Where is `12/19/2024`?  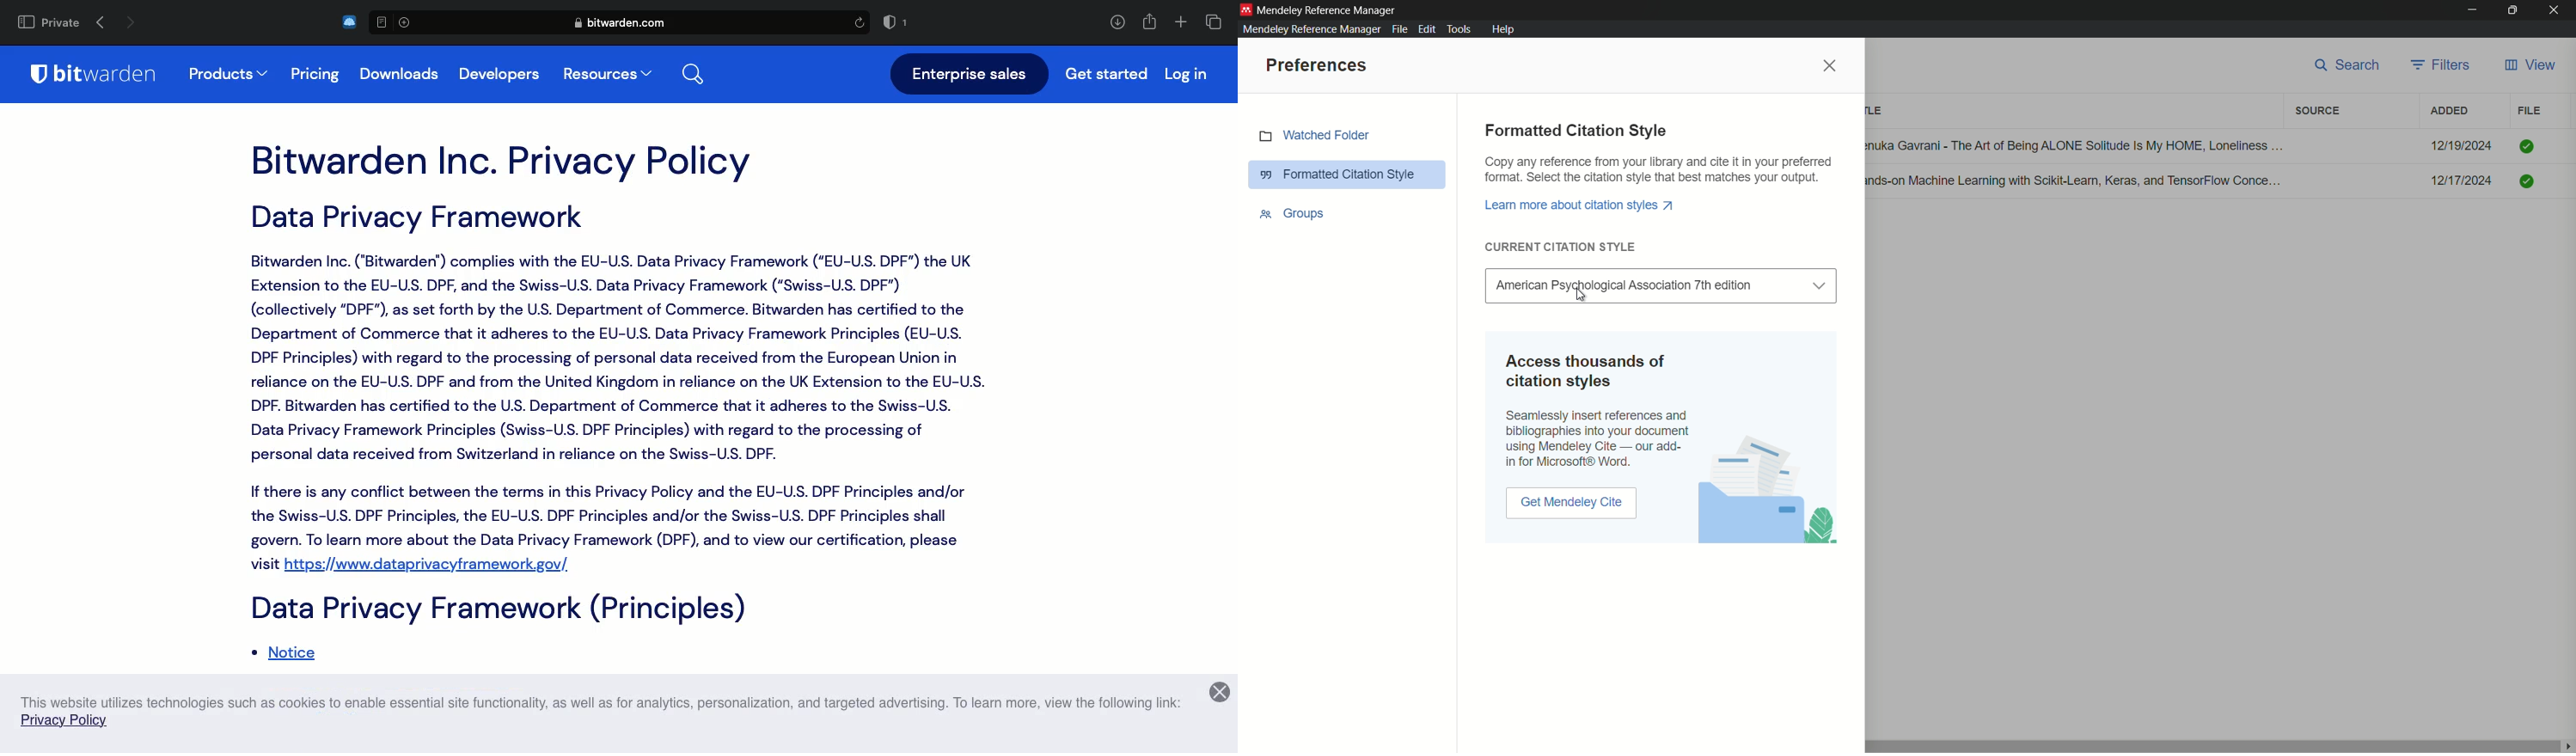
12/19/2024 is located at coordinates (2462, 146).